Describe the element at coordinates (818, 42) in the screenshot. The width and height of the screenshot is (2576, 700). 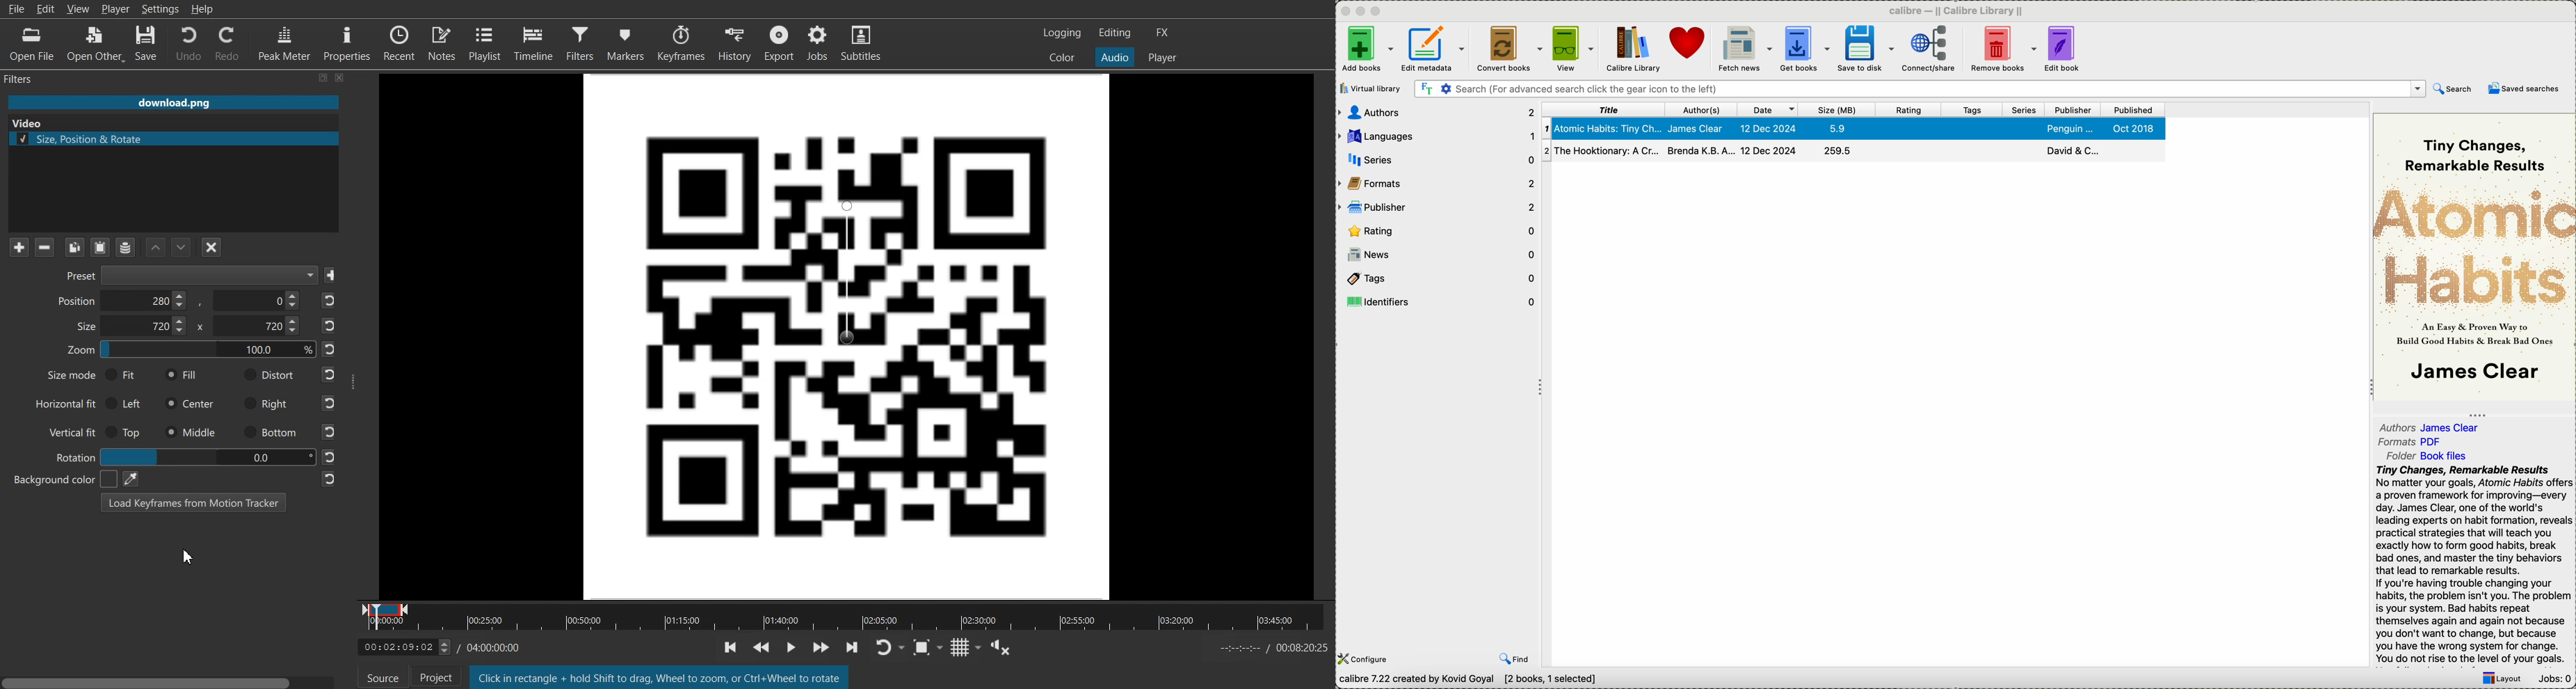
I see `` at that location.